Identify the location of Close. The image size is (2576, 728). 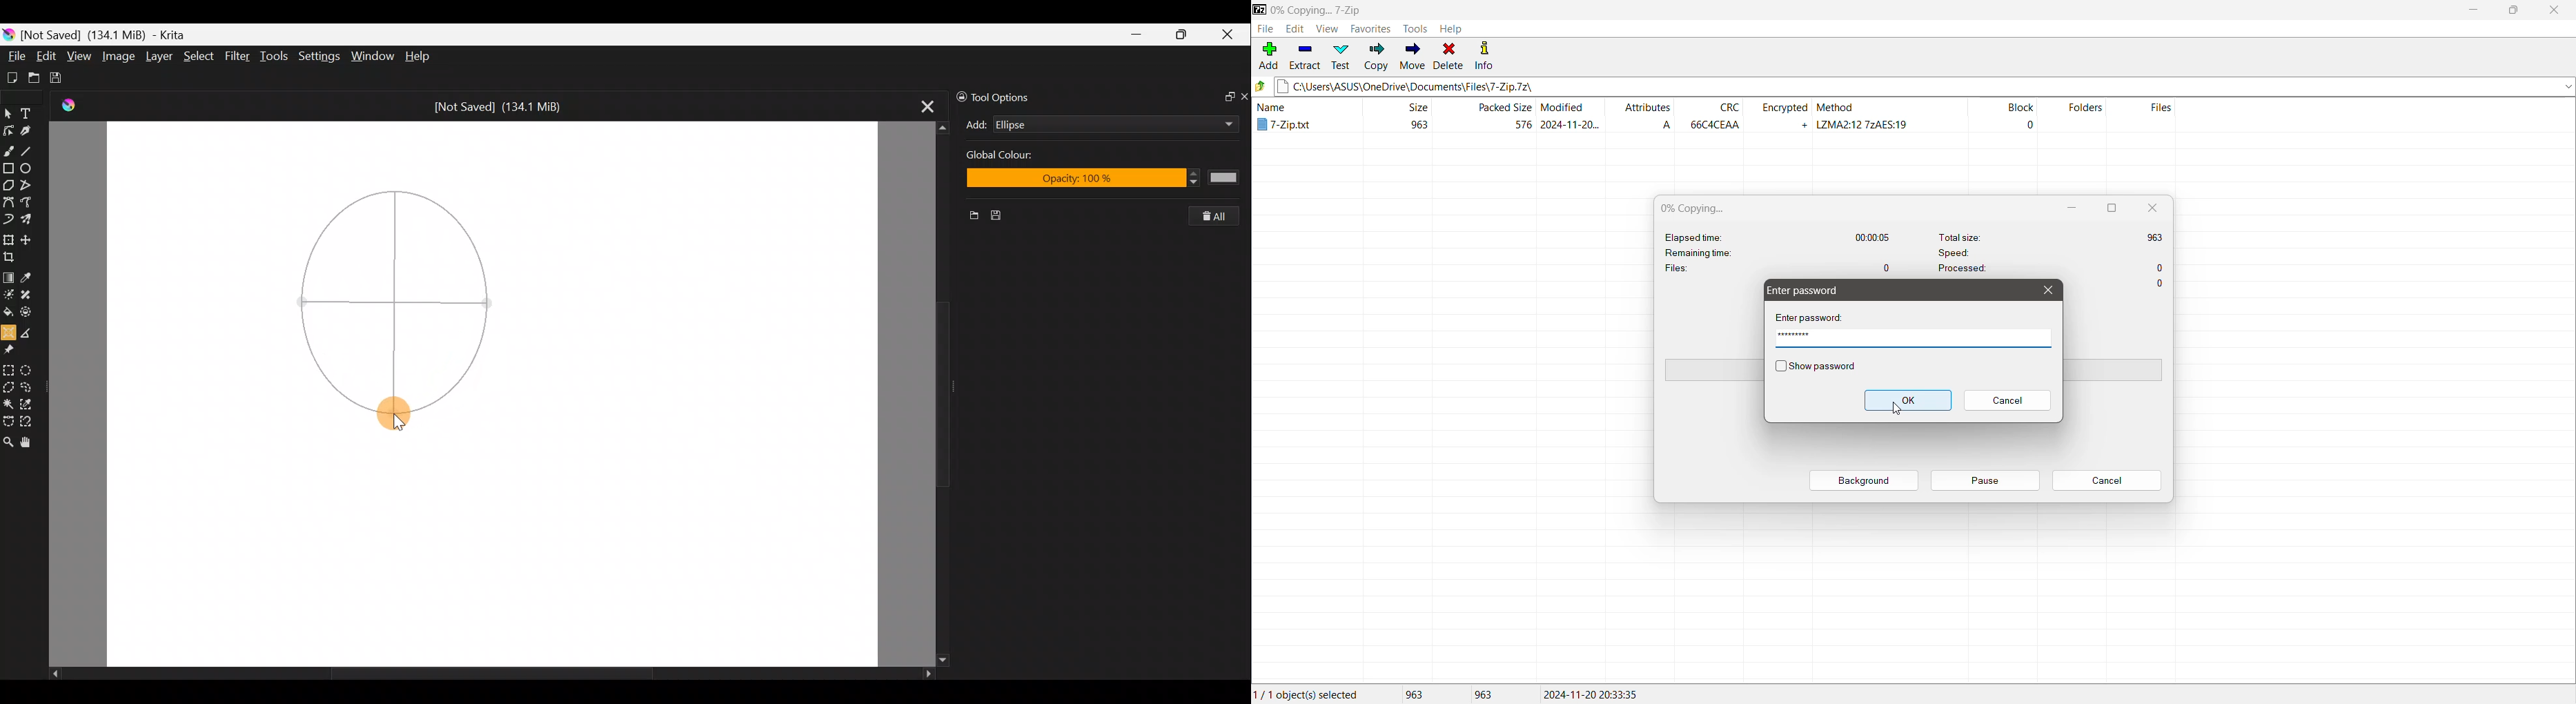
(1230, 35).